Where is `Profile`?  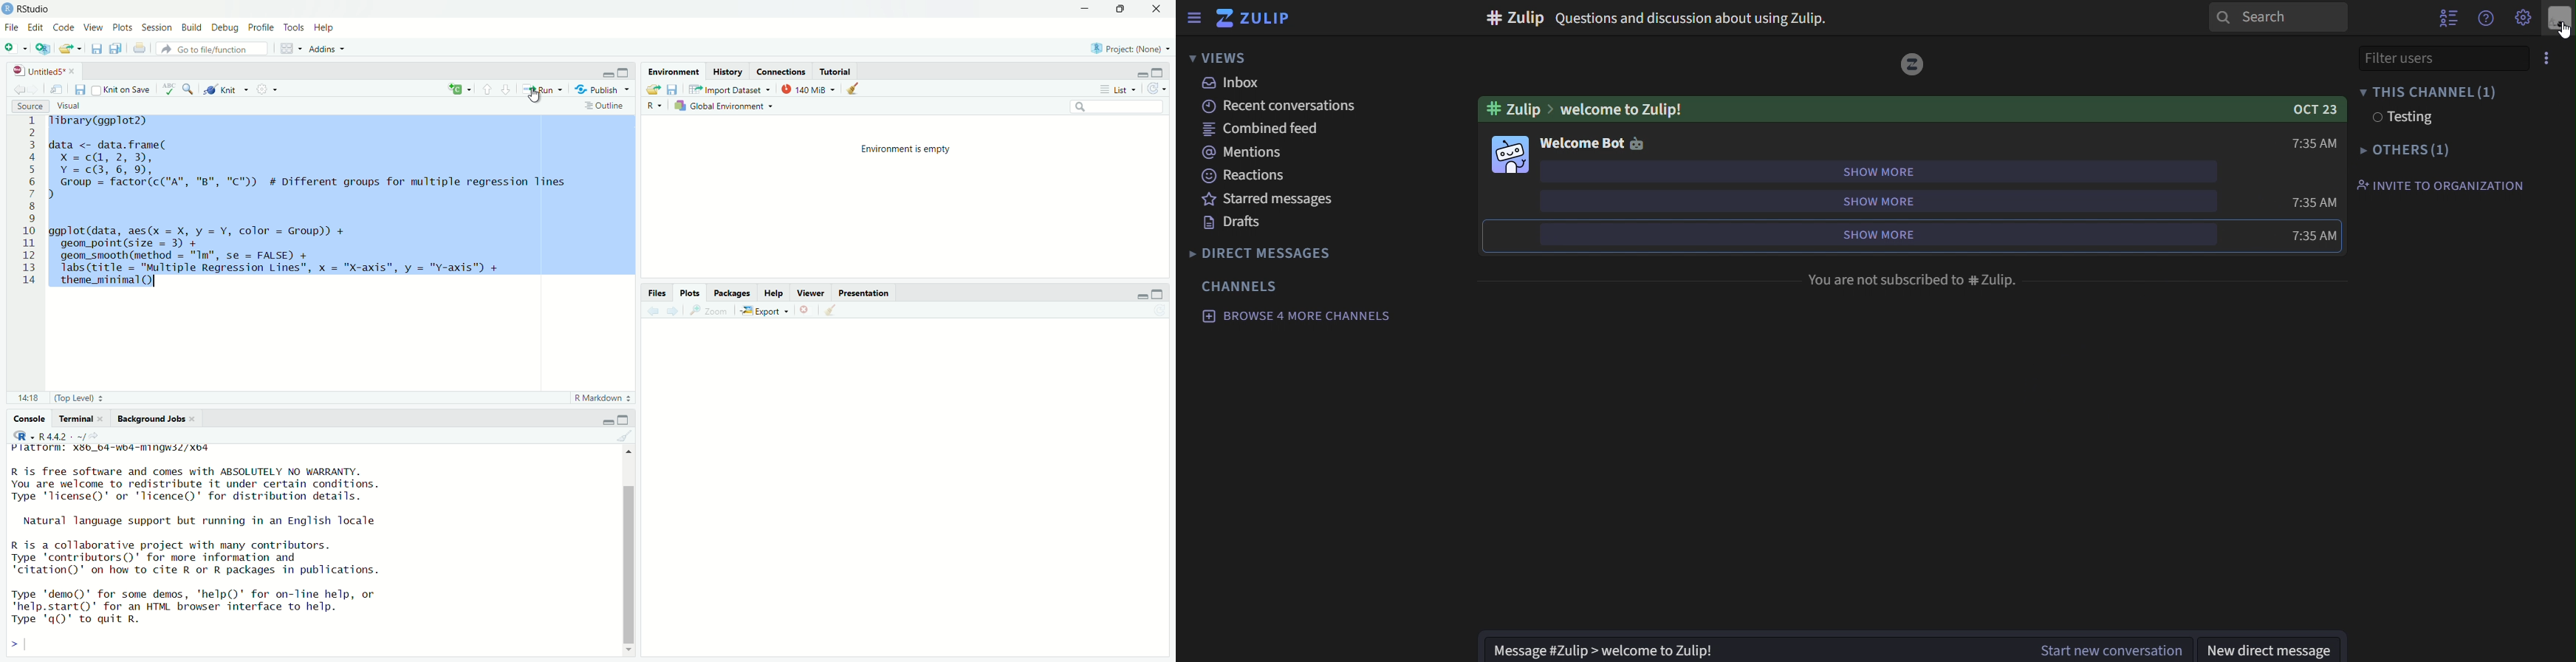
Profile is located at coordinates (261, 28).